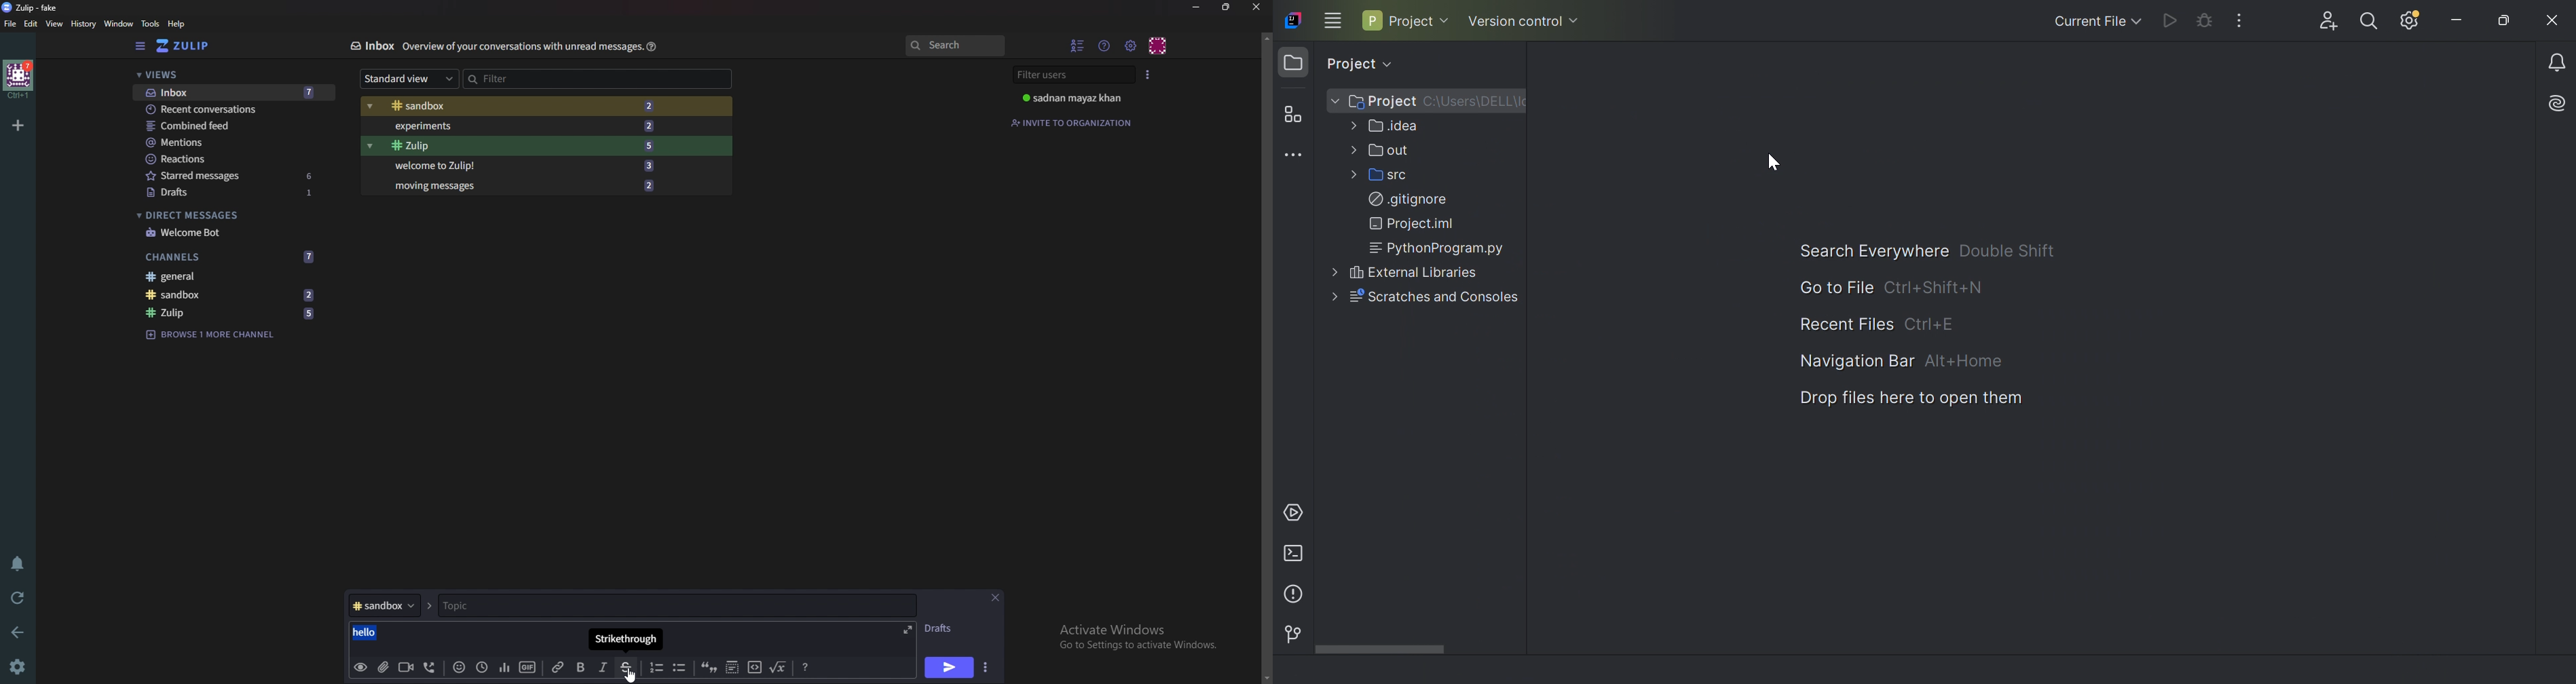 The image size is (2576, 700). I want to click on Inbox, so click(236, 91).